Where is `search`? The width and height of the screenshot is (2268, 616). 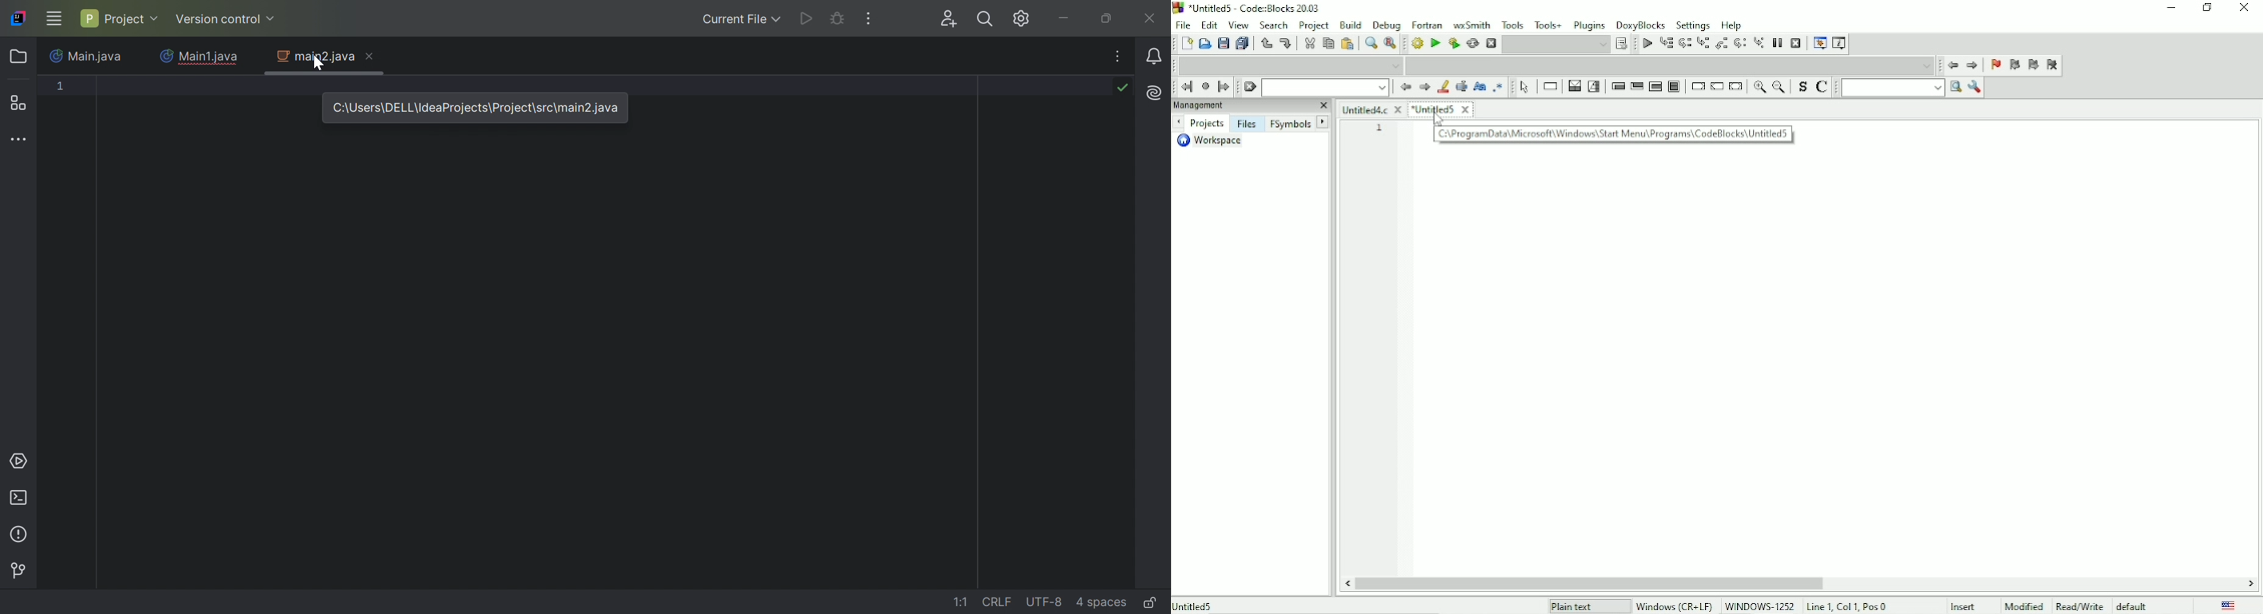
search is located at coordinates (1956, 86).